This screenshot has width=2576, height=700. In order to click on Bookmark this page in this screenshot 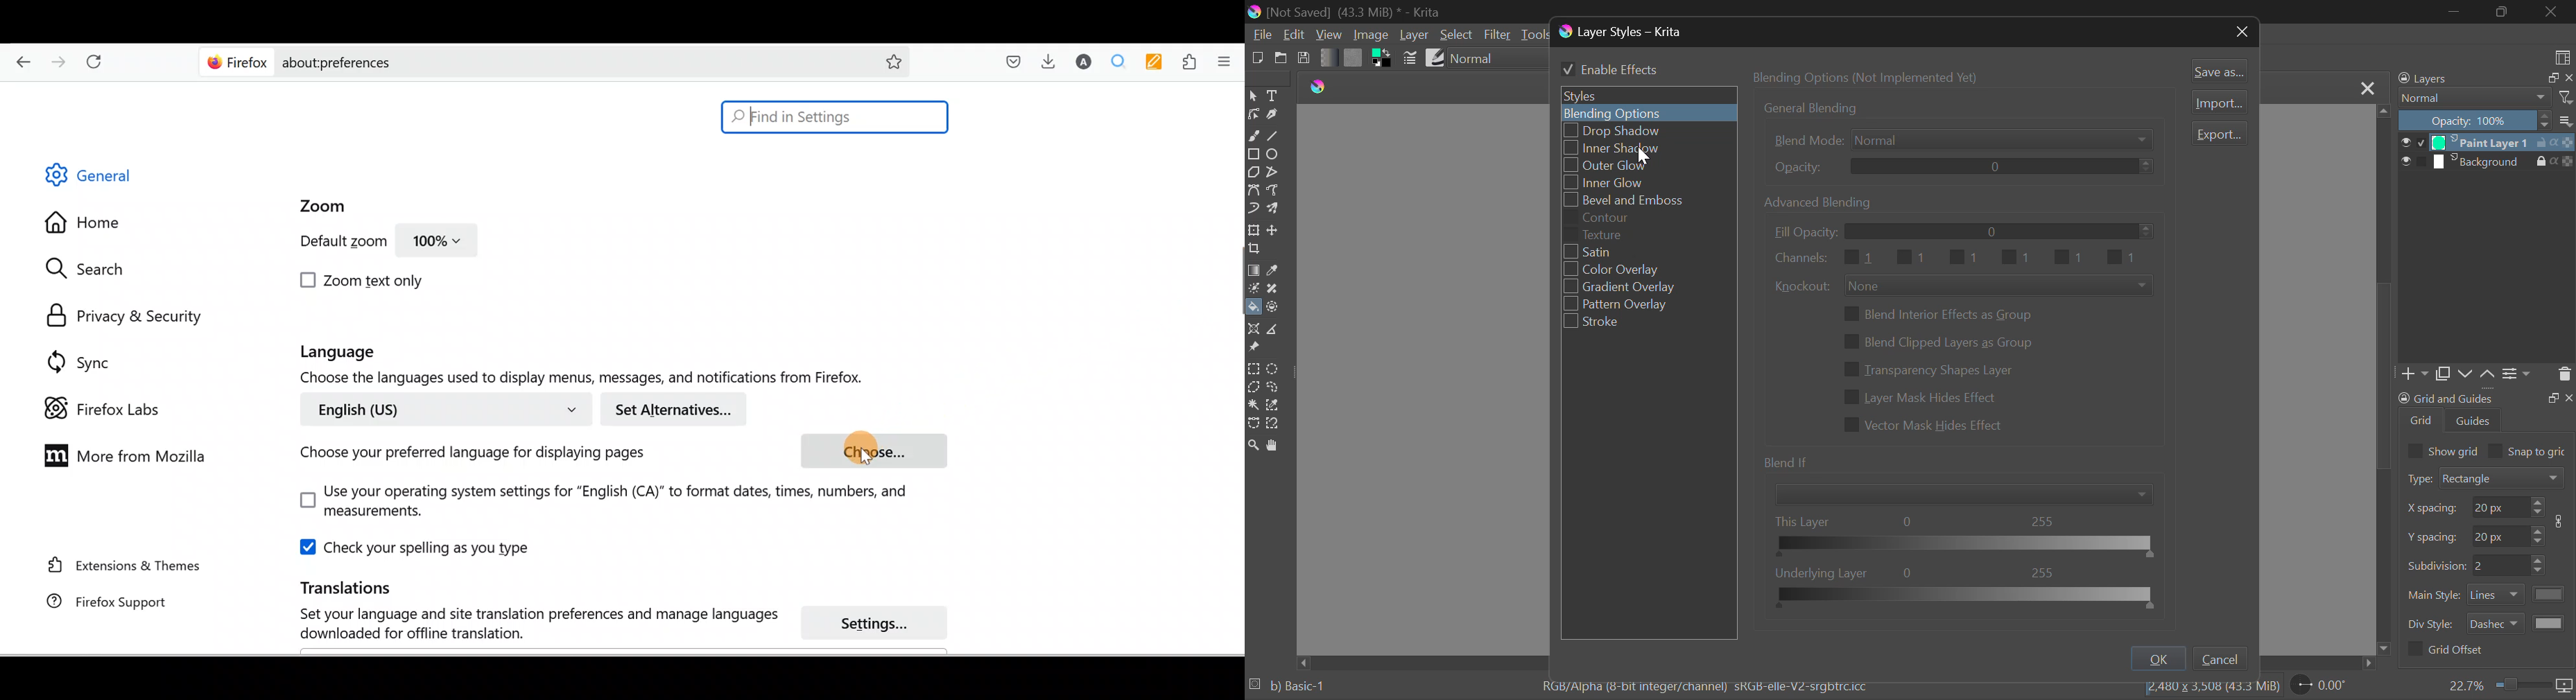, I will do `click(884, 61)`.